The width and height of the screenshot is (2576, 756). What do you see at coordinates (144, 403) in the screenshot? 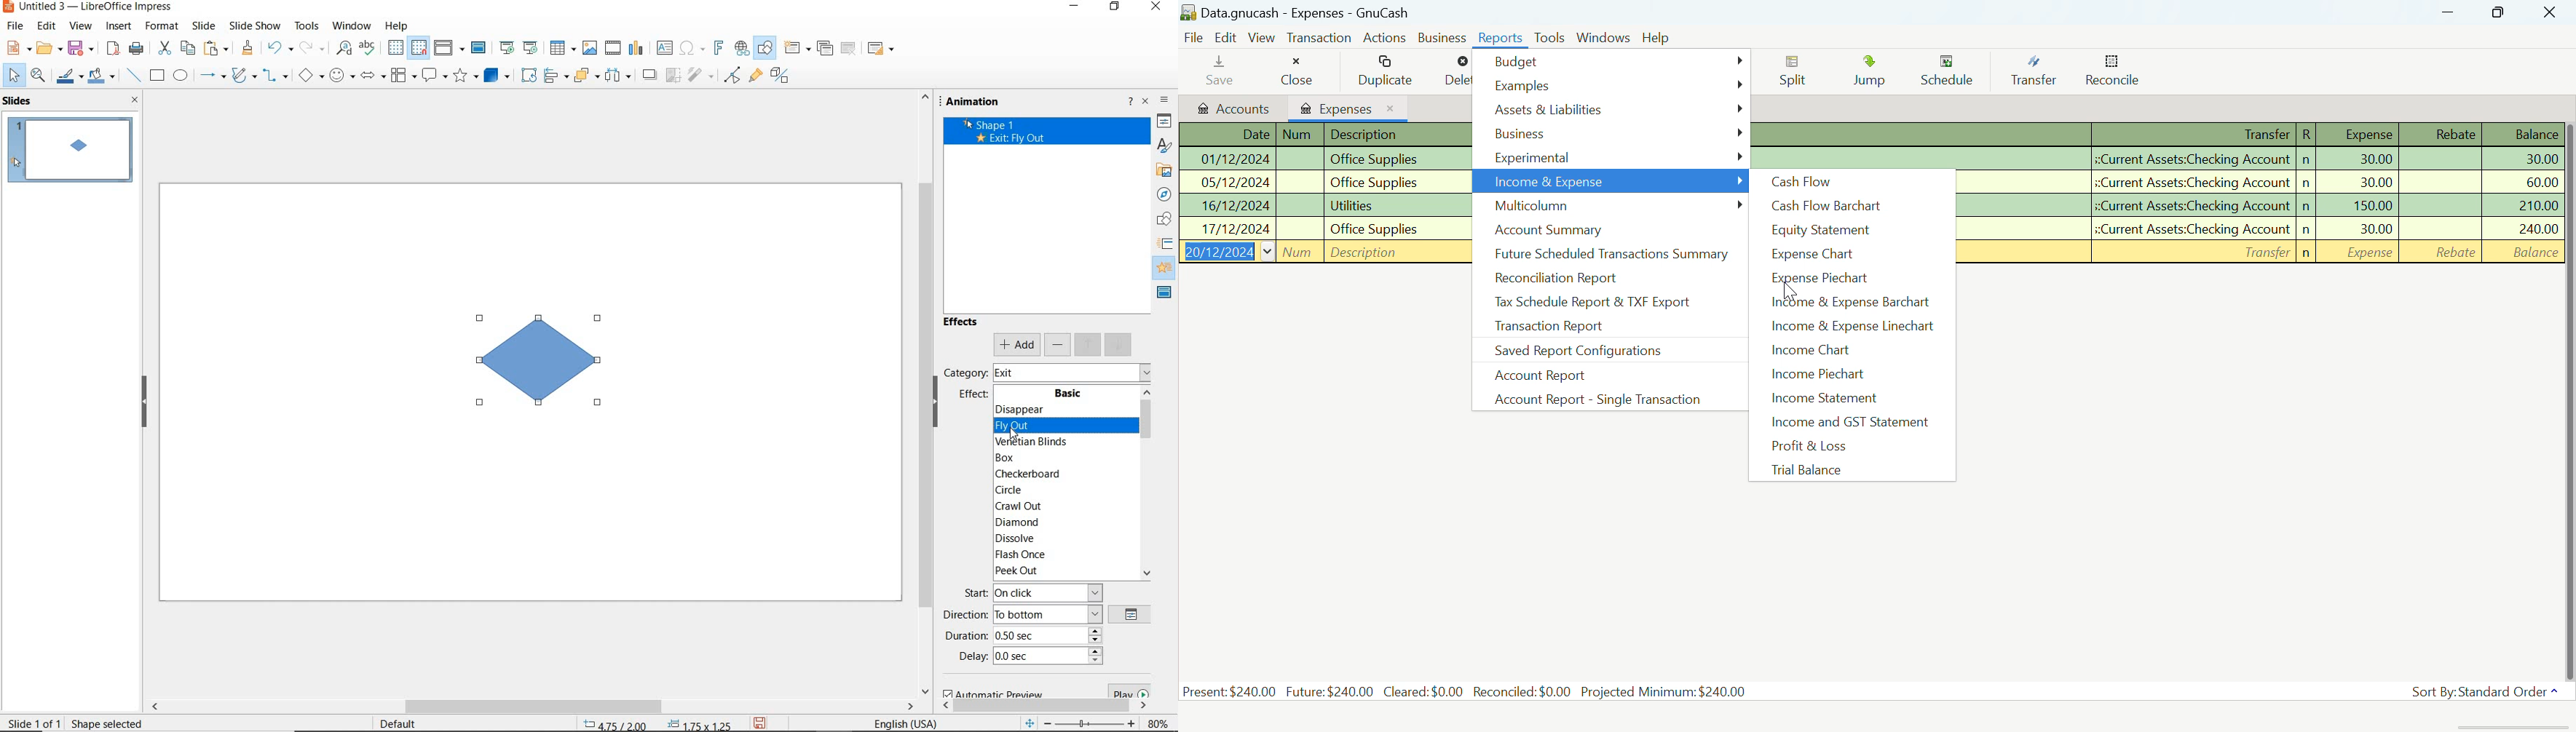
I see `hide` at bounding box center [144, 403].